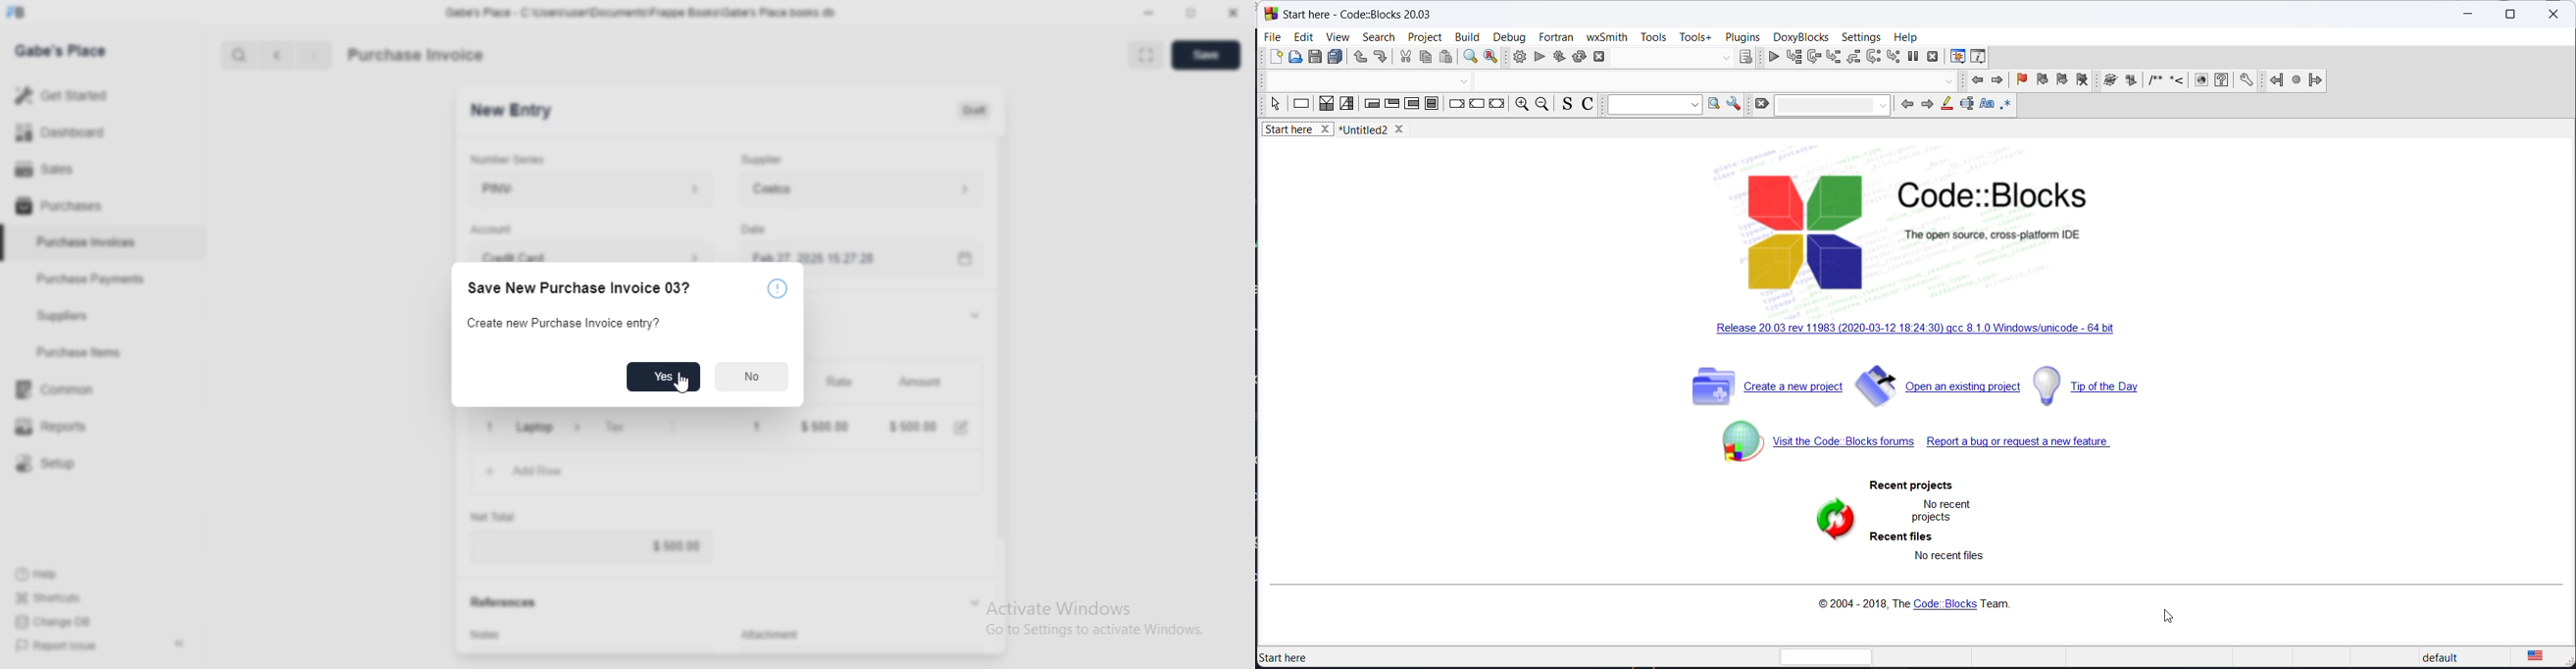  I want to click on add bookmark, so click(2020, 81).